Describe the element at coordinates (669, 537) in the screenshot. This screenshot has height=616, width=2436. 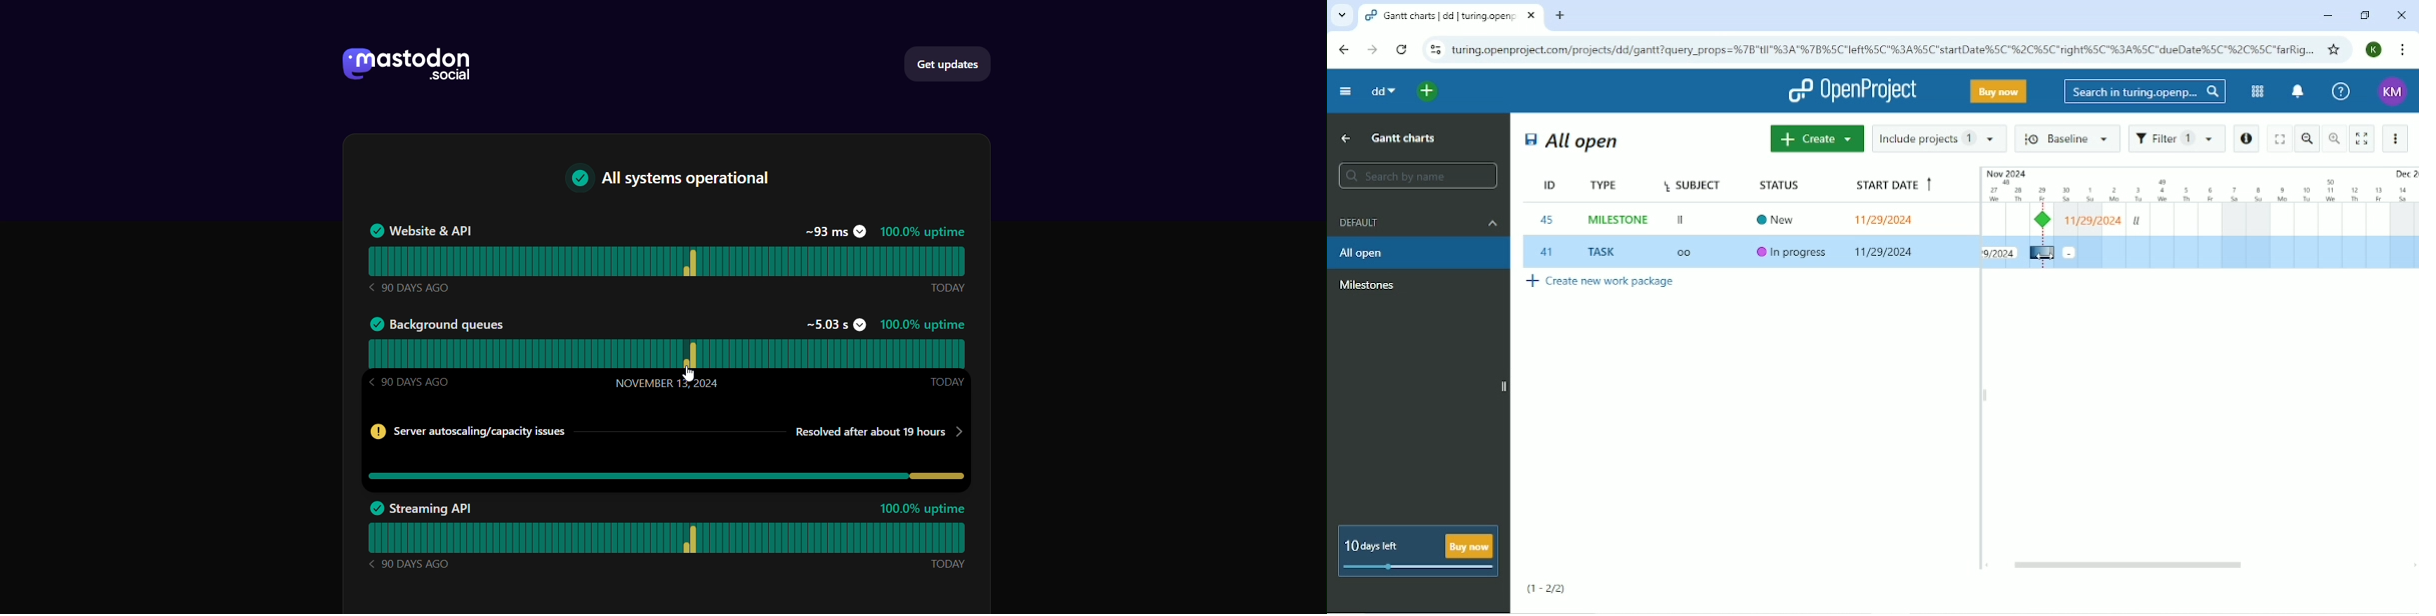
I see `streaming API status` at that location.